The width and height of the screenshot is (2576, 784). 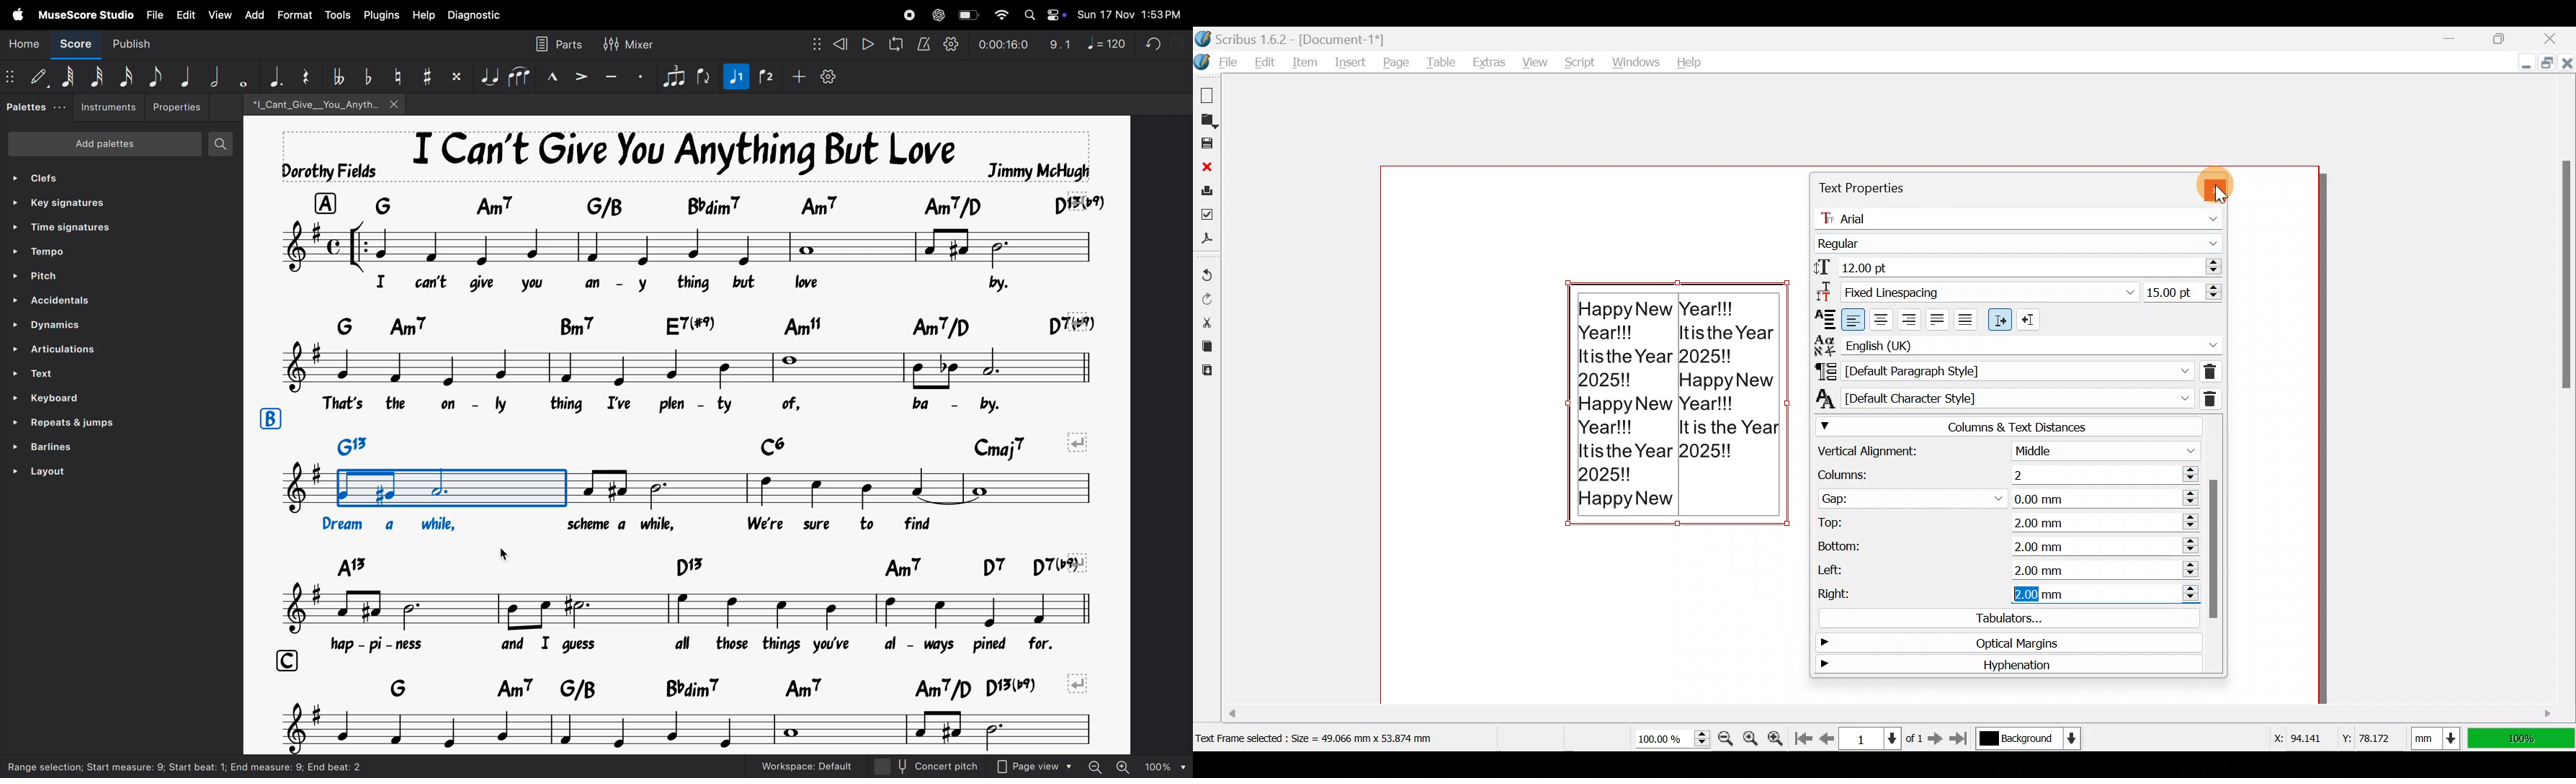 I want to click on Dynamics, so click(x=52, y=325).